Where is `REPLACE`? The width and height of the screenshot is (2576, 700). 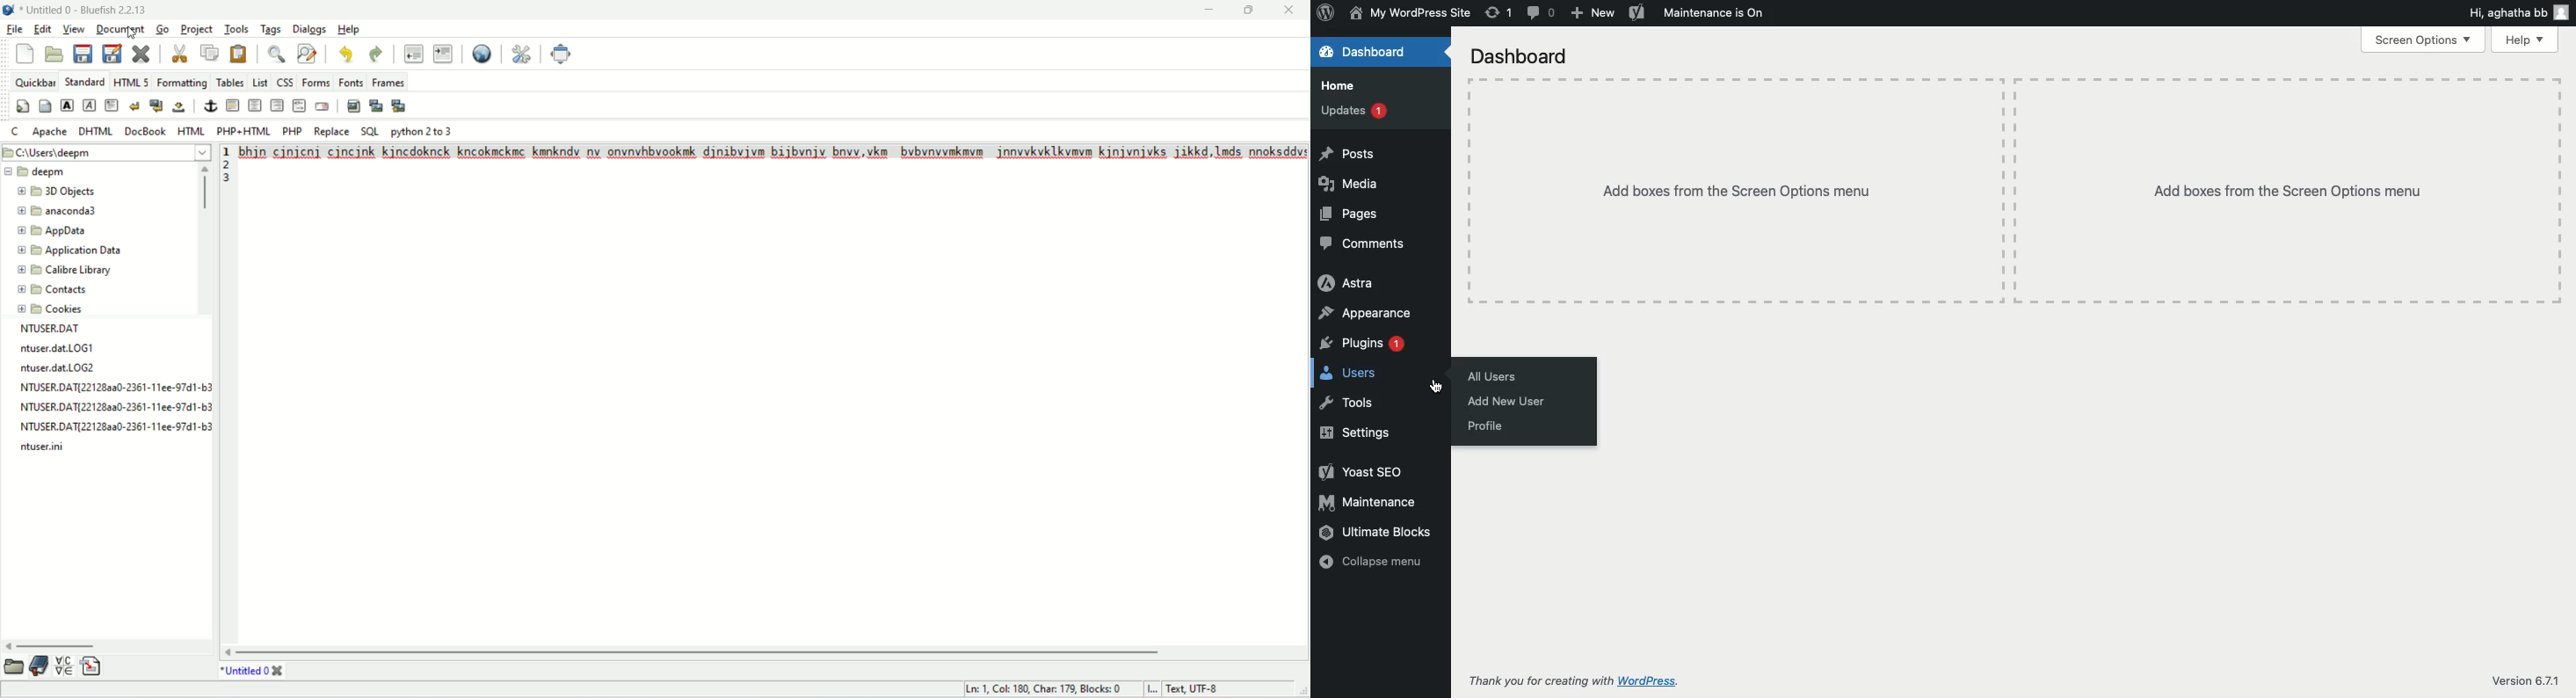 REPLACE is located at coordinates (332, 131).